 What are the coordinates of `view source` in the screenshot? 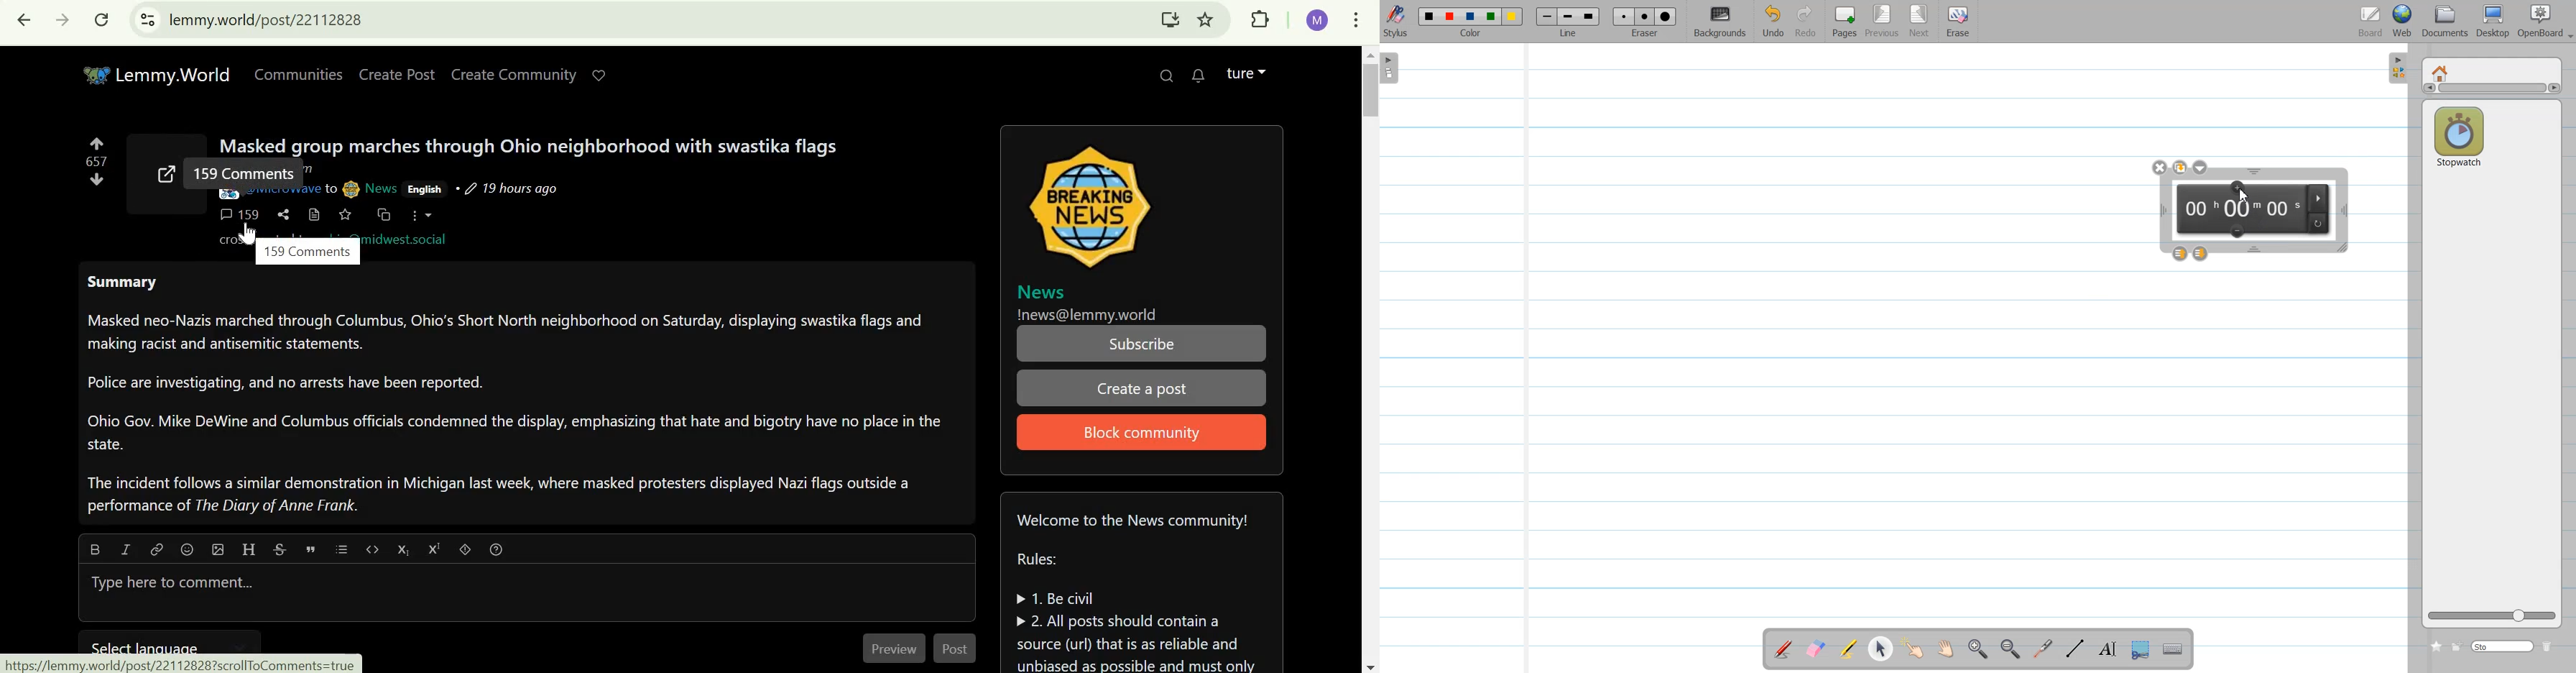 It's located at (315, 214).